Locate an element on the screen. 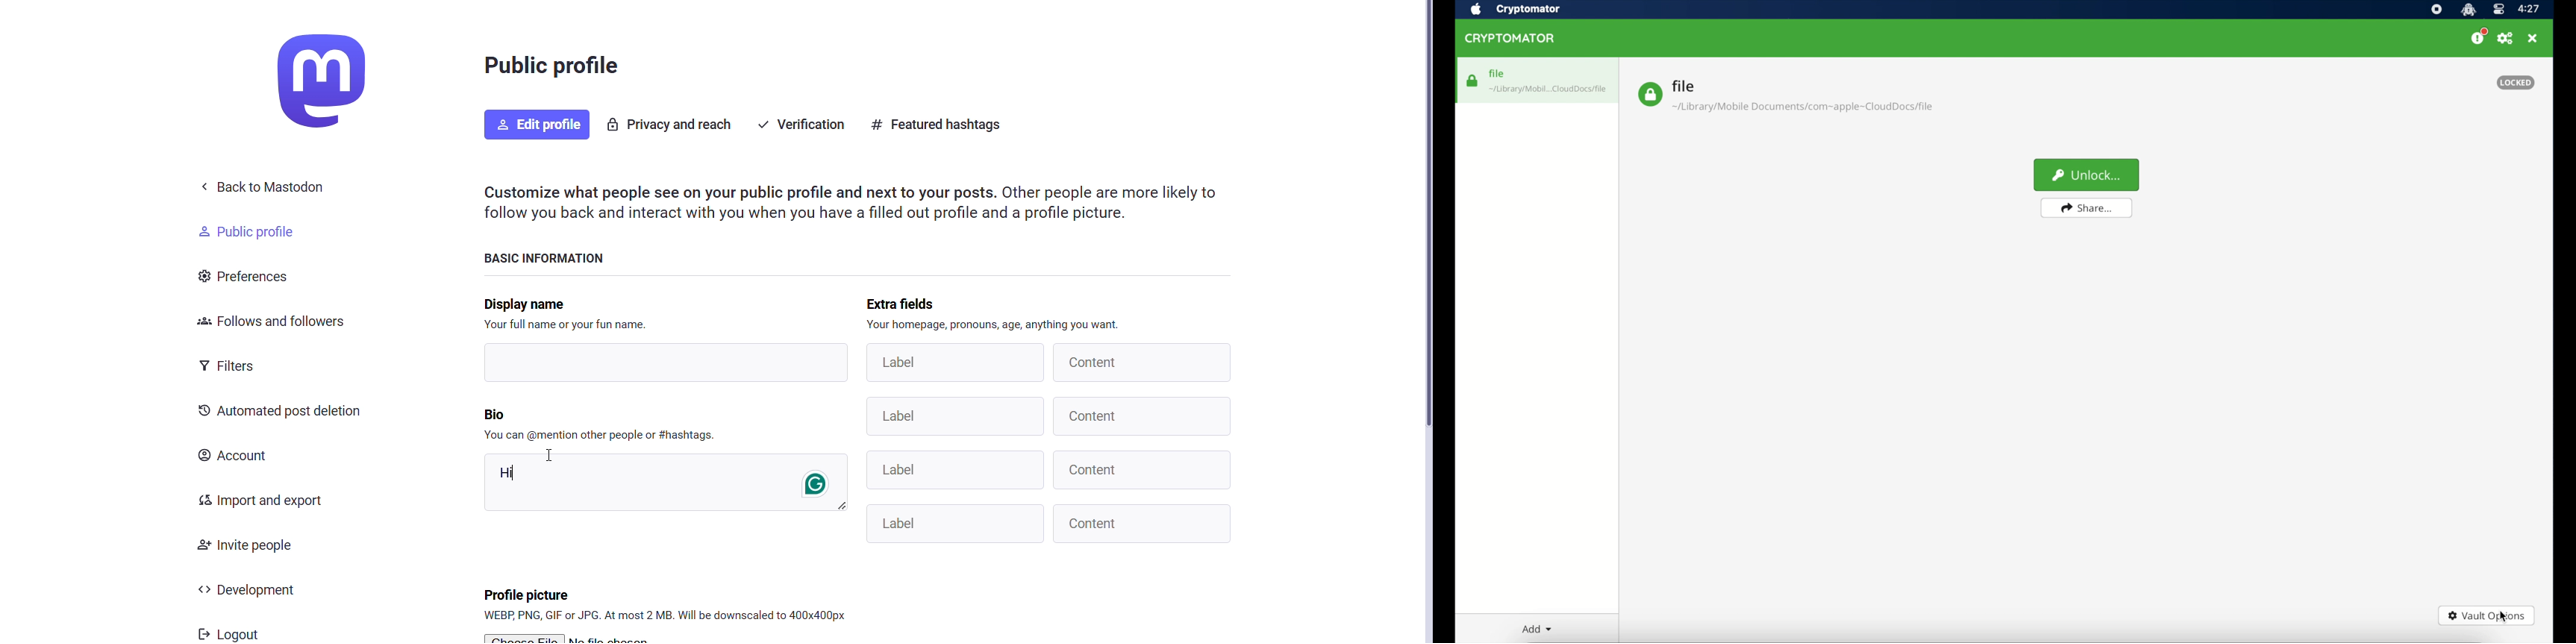 This screenshot has width=2576, height=644. Label is located at coordinates (955, 416).